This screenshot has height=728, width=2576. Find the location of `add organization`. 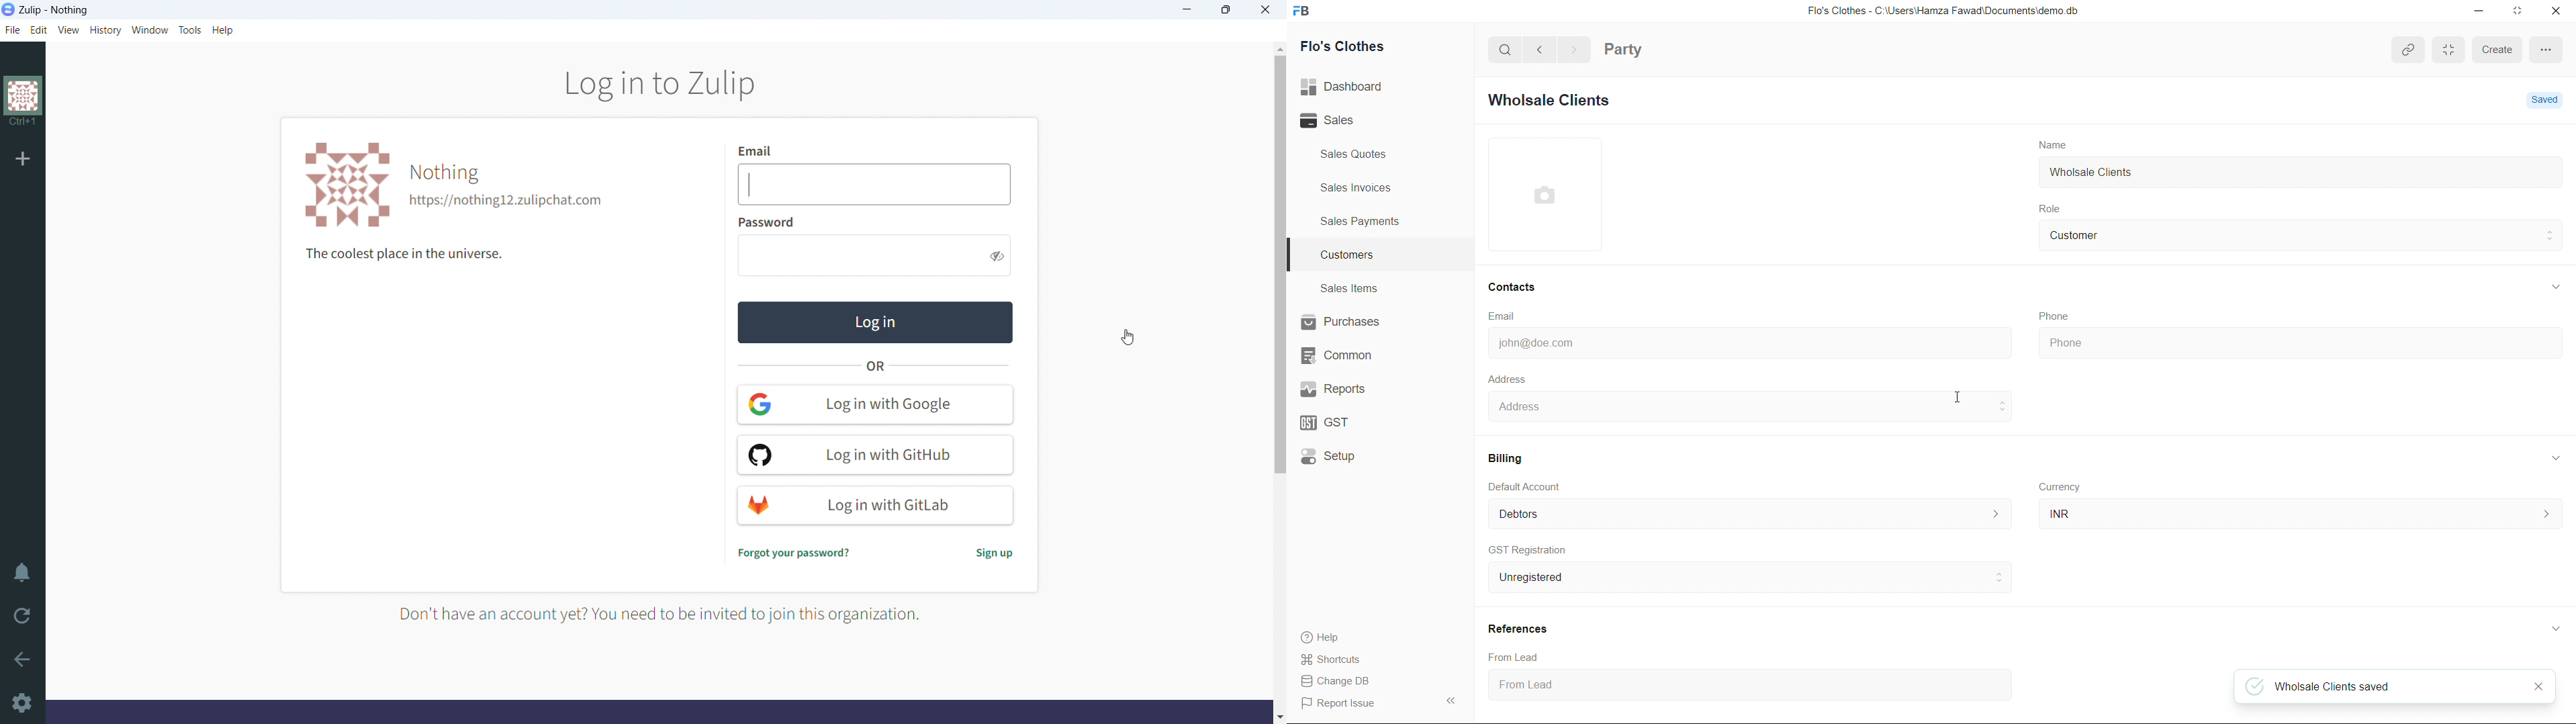

add organization is located at coordinates (23, 158).